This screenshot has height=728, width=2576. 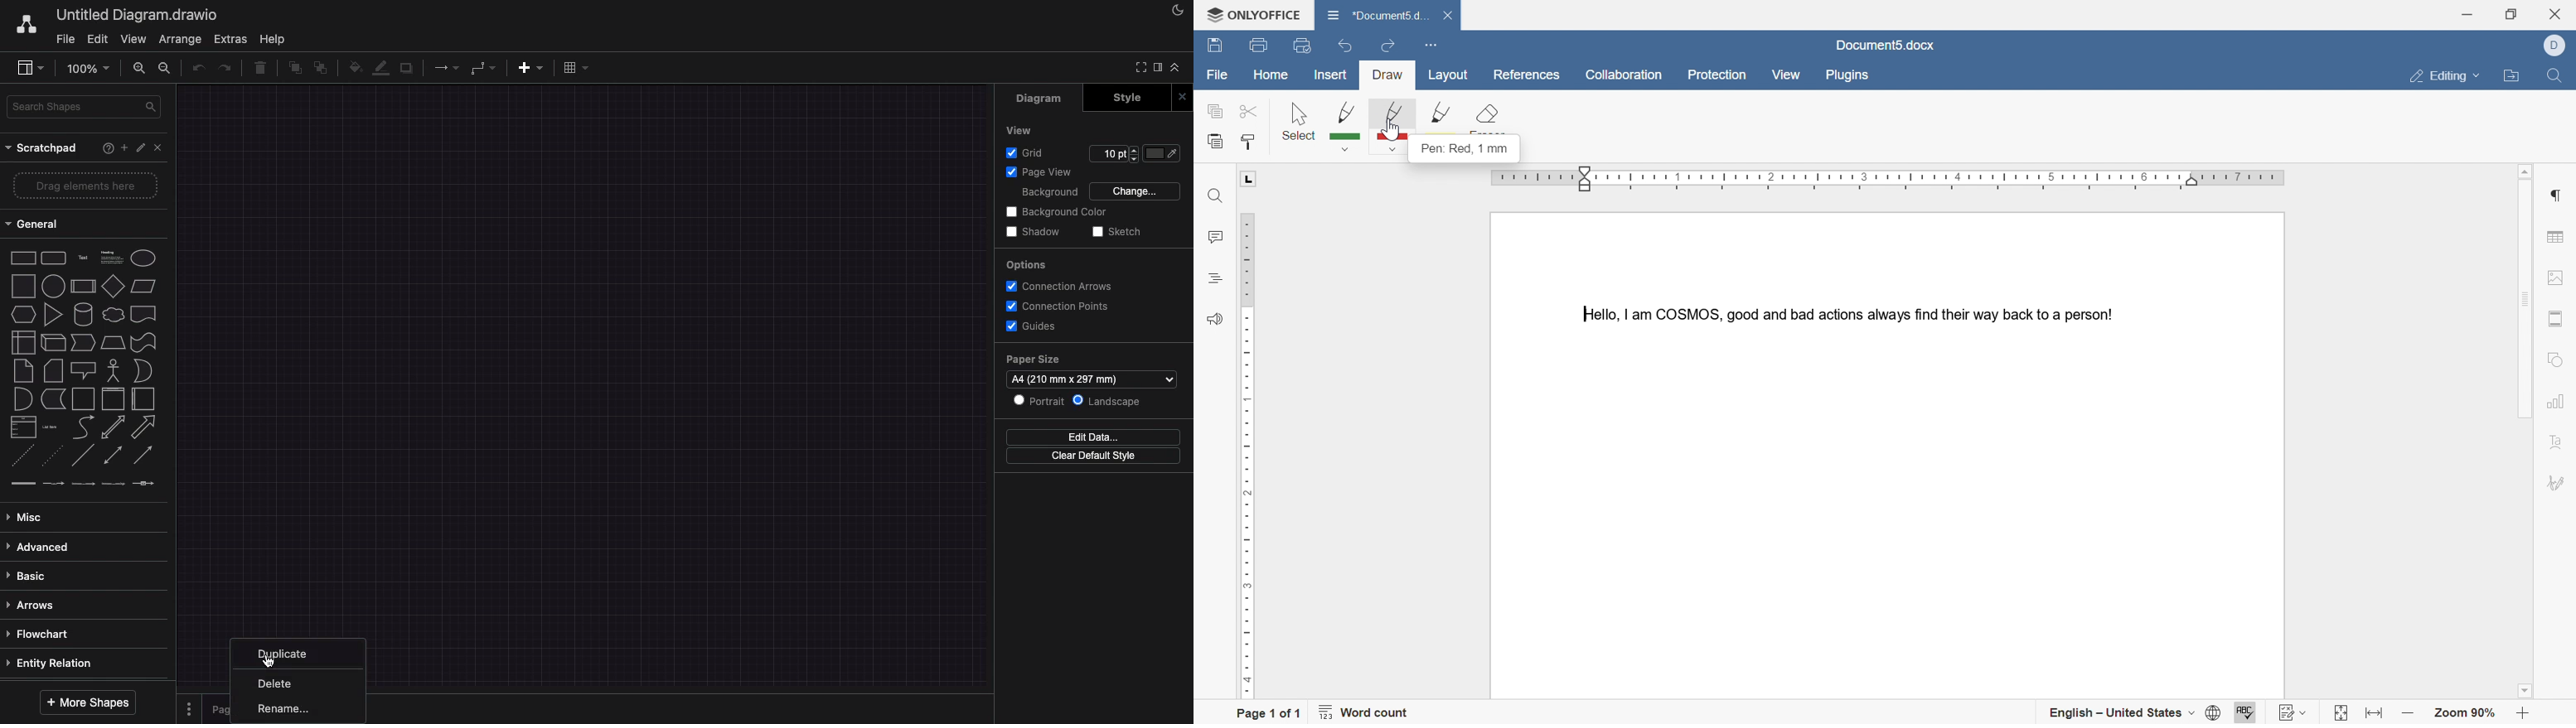 What do you see at coordinates (407, 70) in the screenshot?
I see `shadow` at bounding box center [407, 70].